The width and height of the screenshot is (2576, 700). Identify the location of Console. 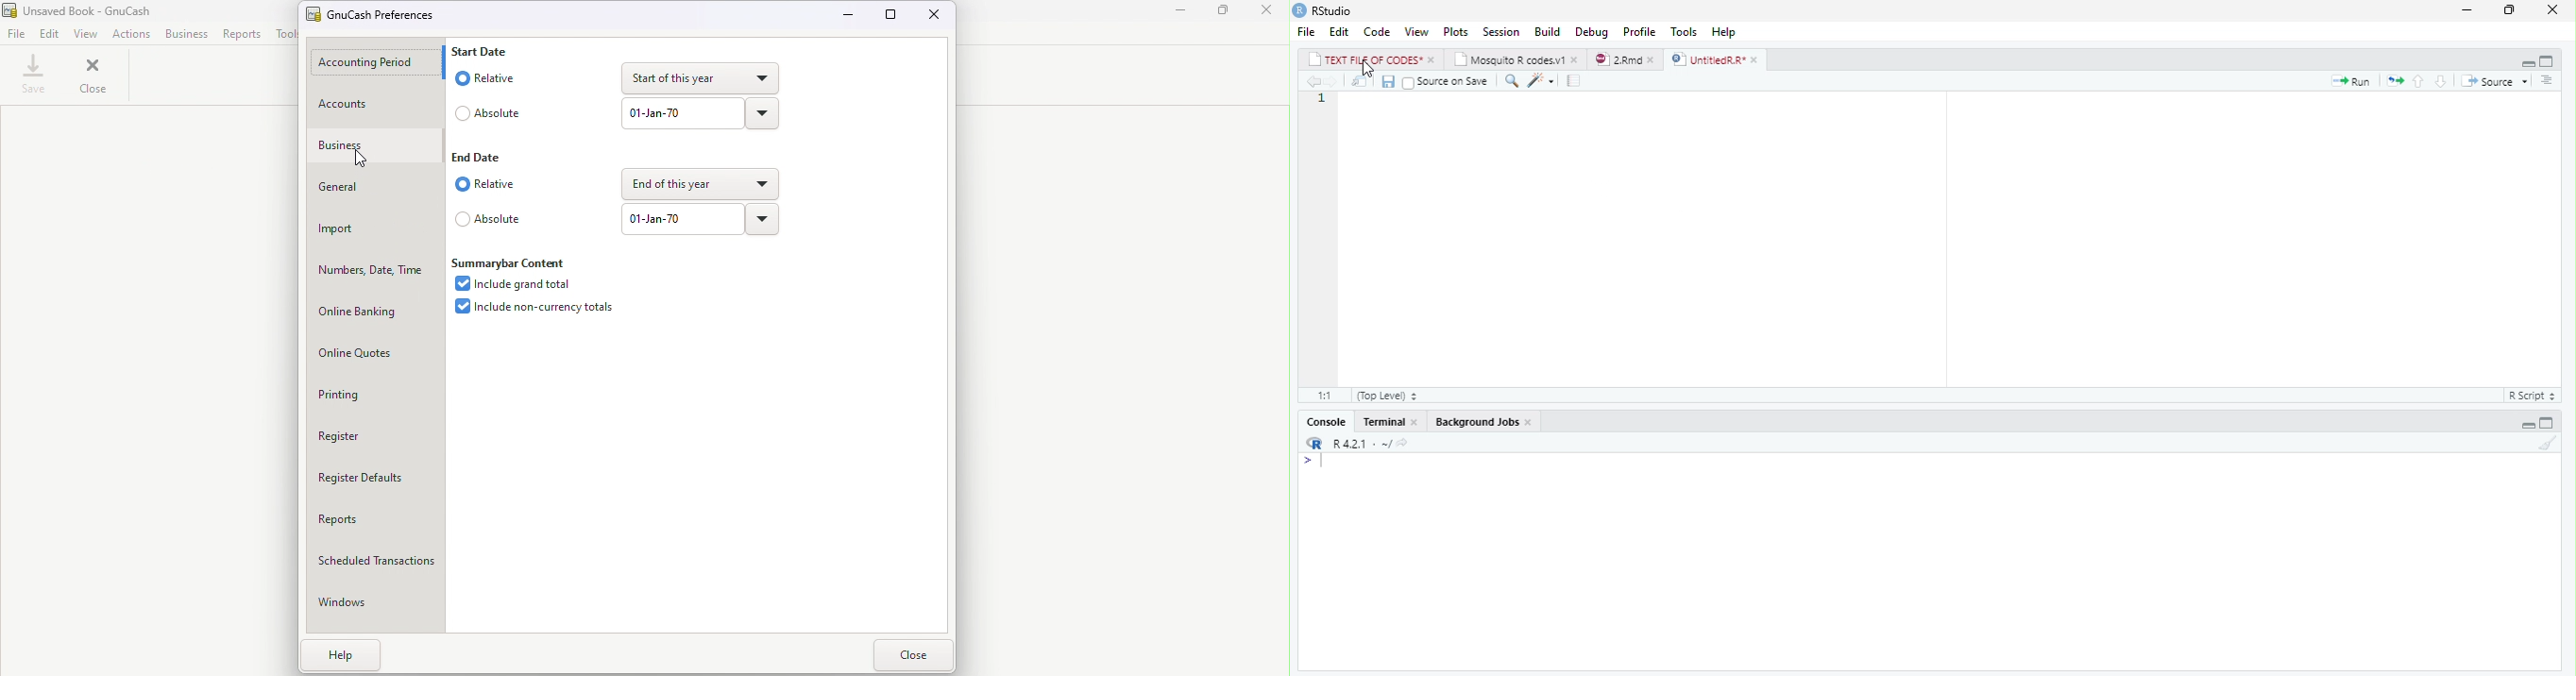
(1328, 423).